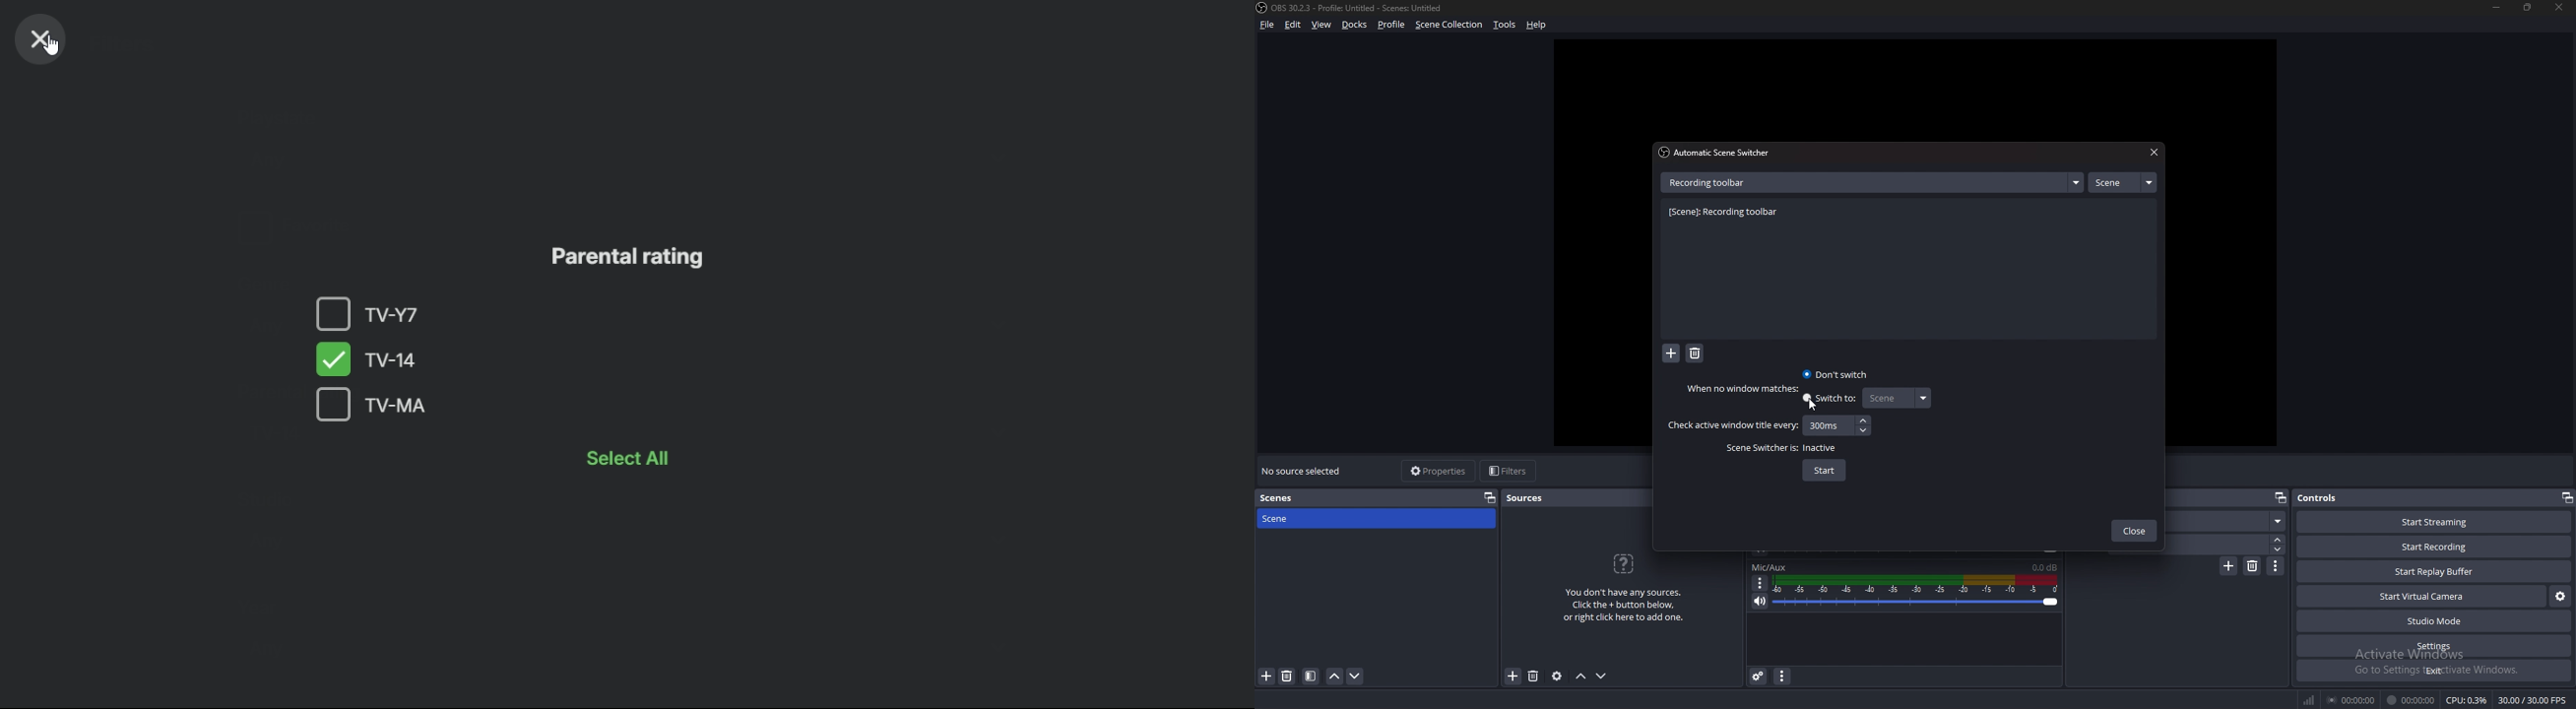 The image size is (2576, 728). Describe the element at coordinates (1336, 676) in the screenshot. I see `move scene up` at that location.